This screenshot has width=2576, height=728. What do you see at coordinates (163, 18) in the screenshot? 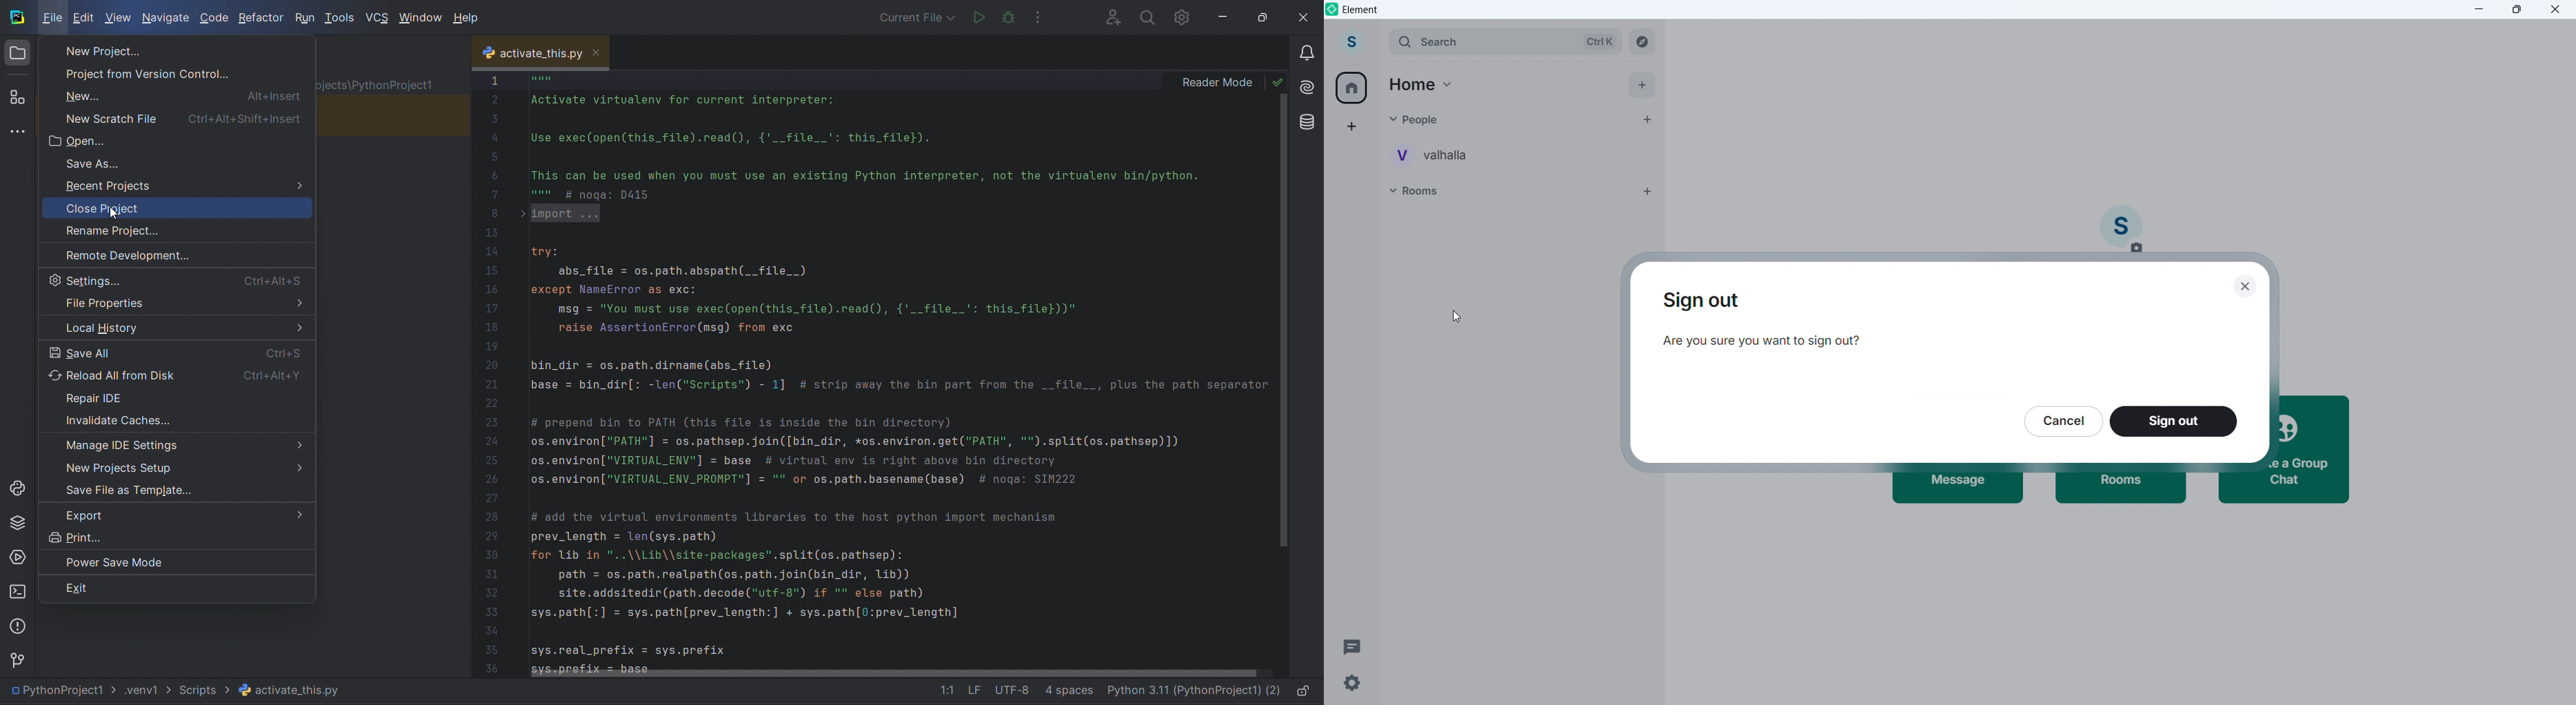
I see `navigate` at bounding box center [163, 18].